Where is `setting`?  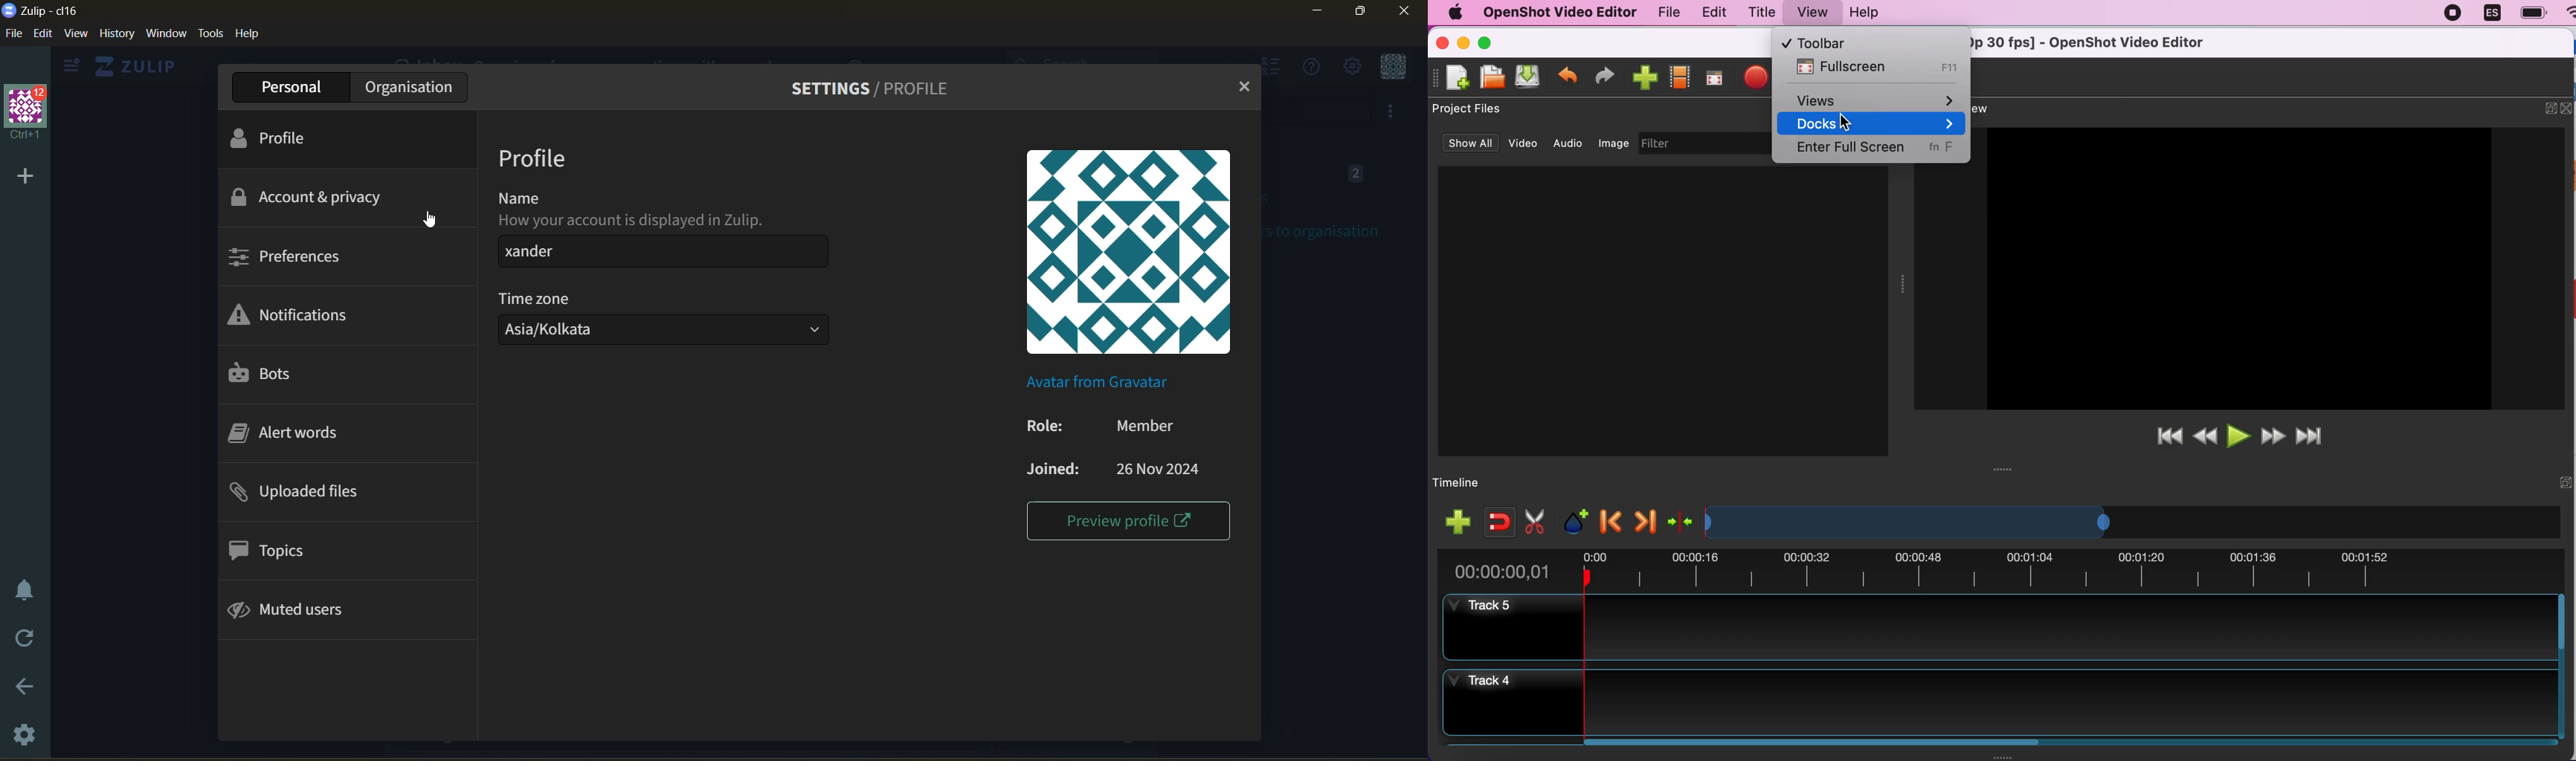
setting is located at coordinates (1350, 68).